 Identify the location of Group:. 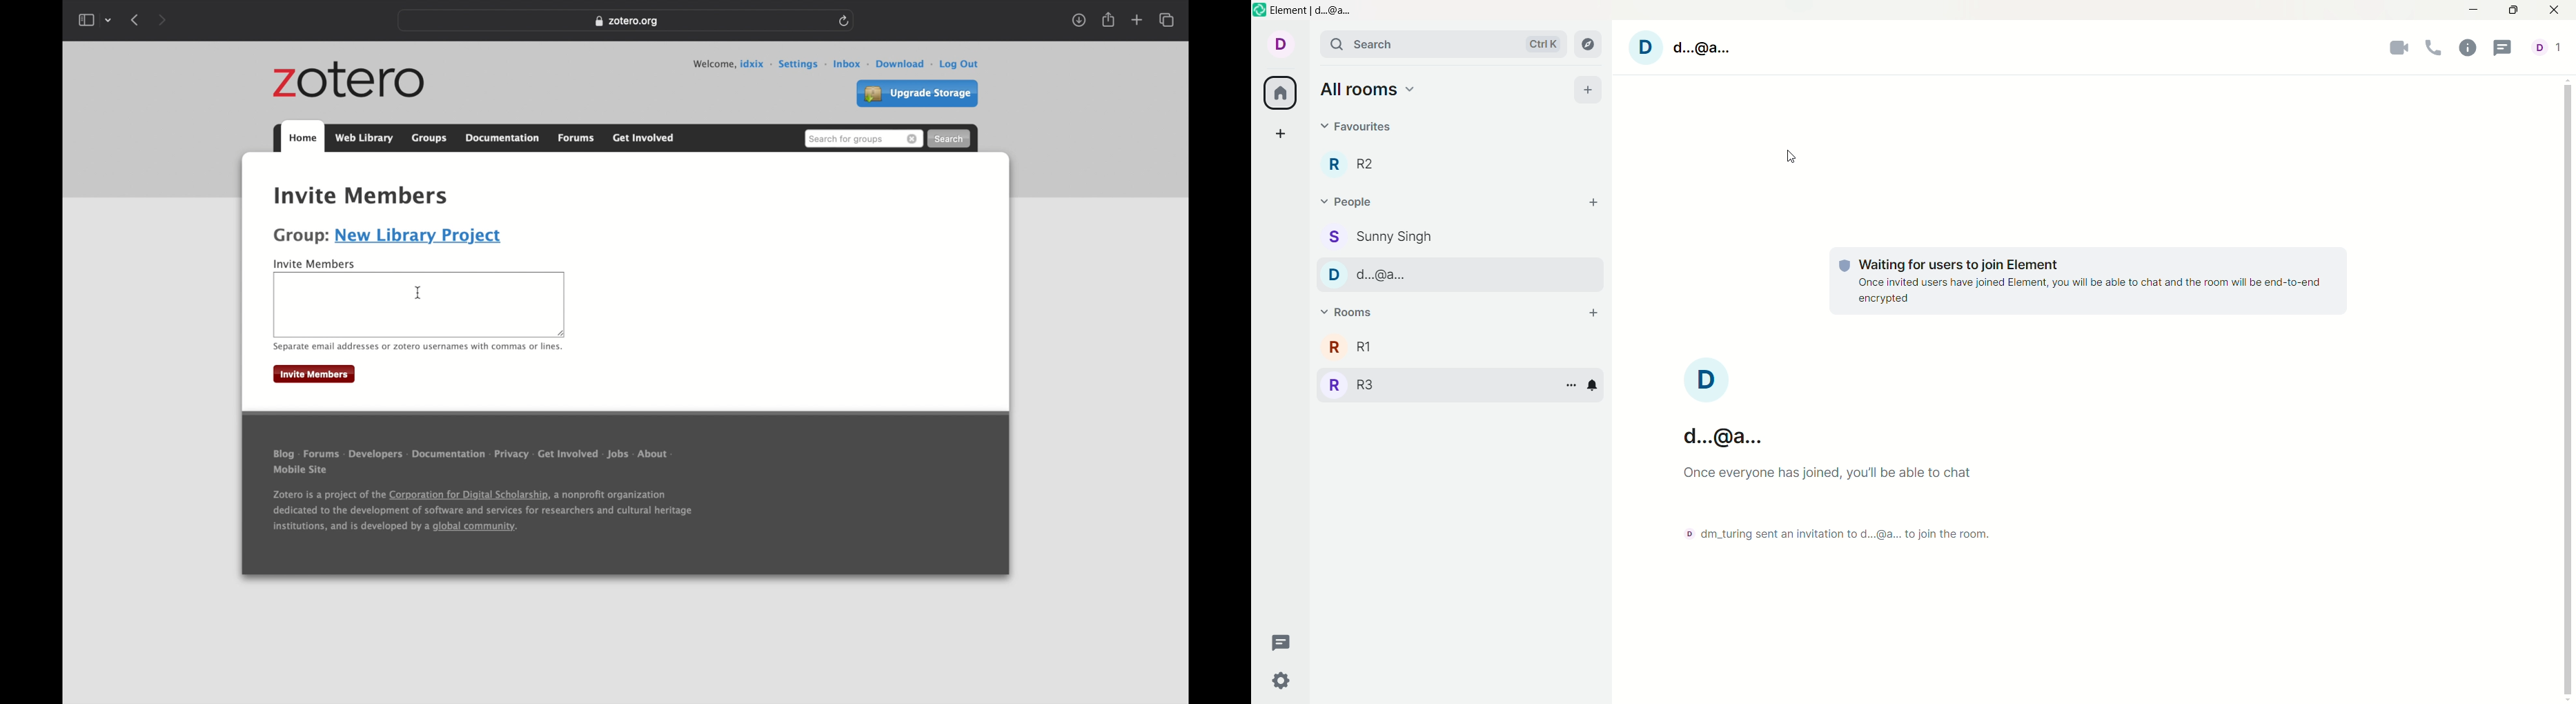
(301, 235).